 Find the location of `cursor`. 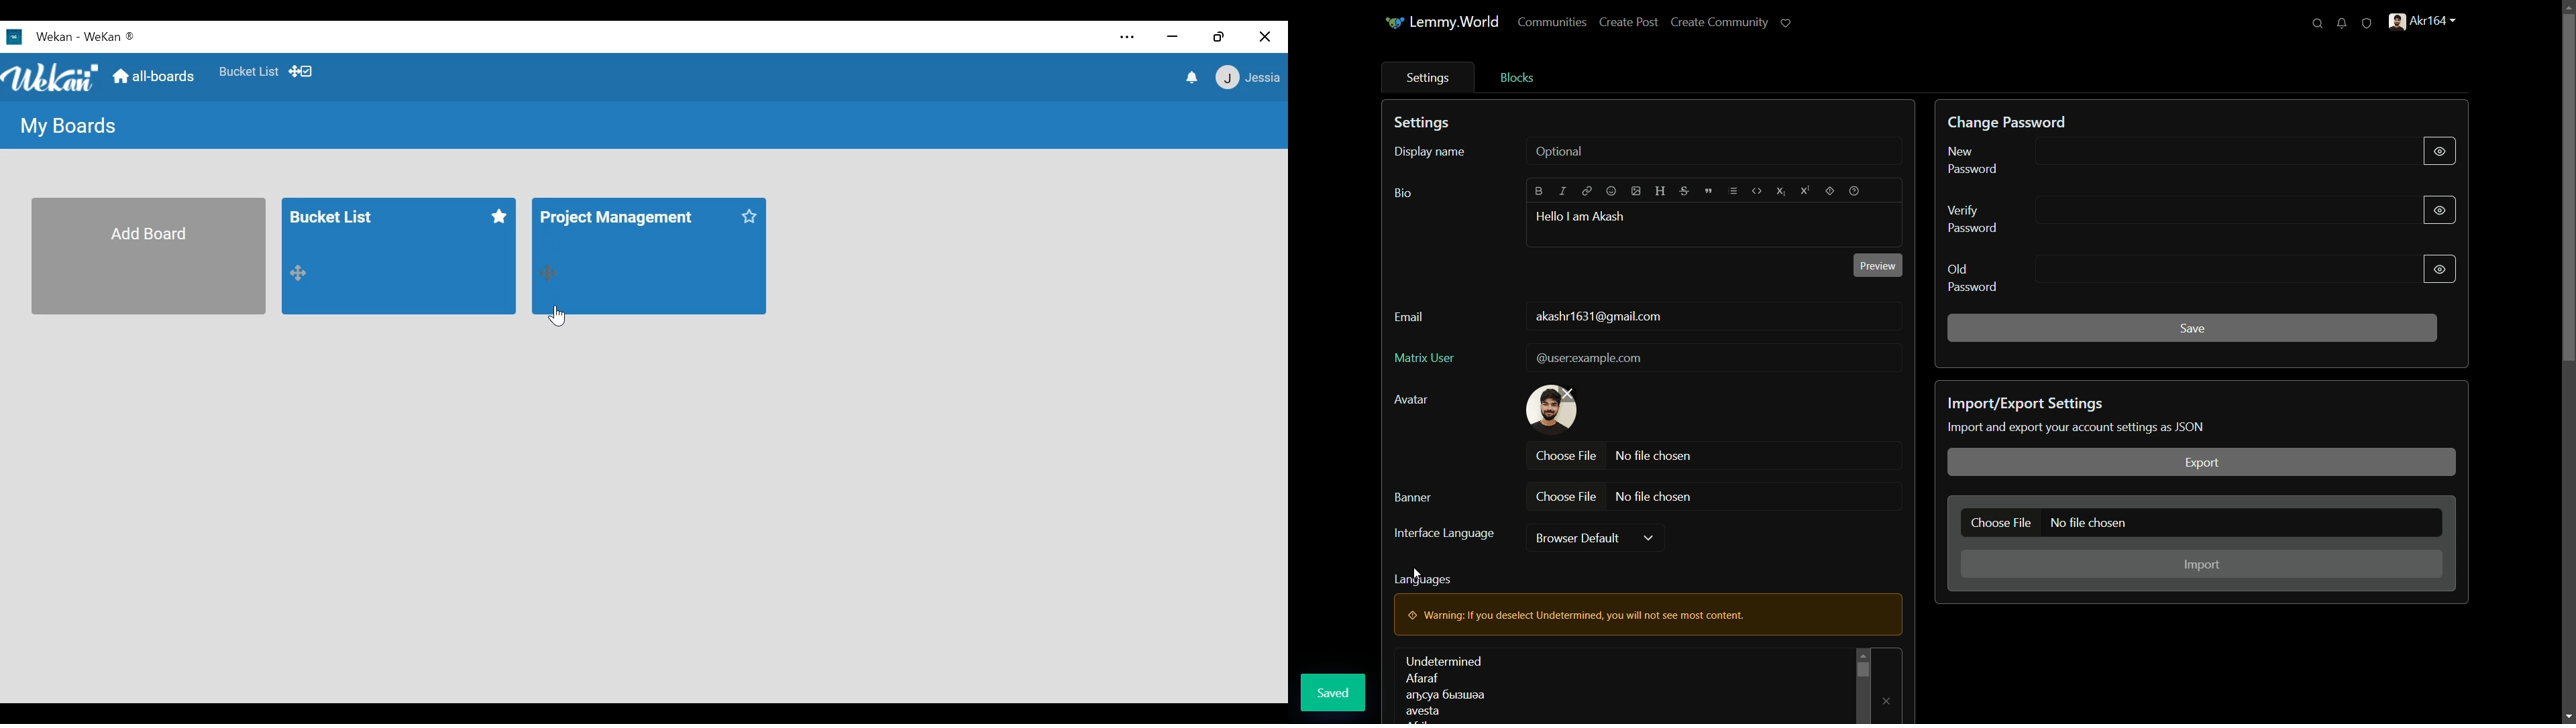

cursor is located at coordinates (1416, 575).